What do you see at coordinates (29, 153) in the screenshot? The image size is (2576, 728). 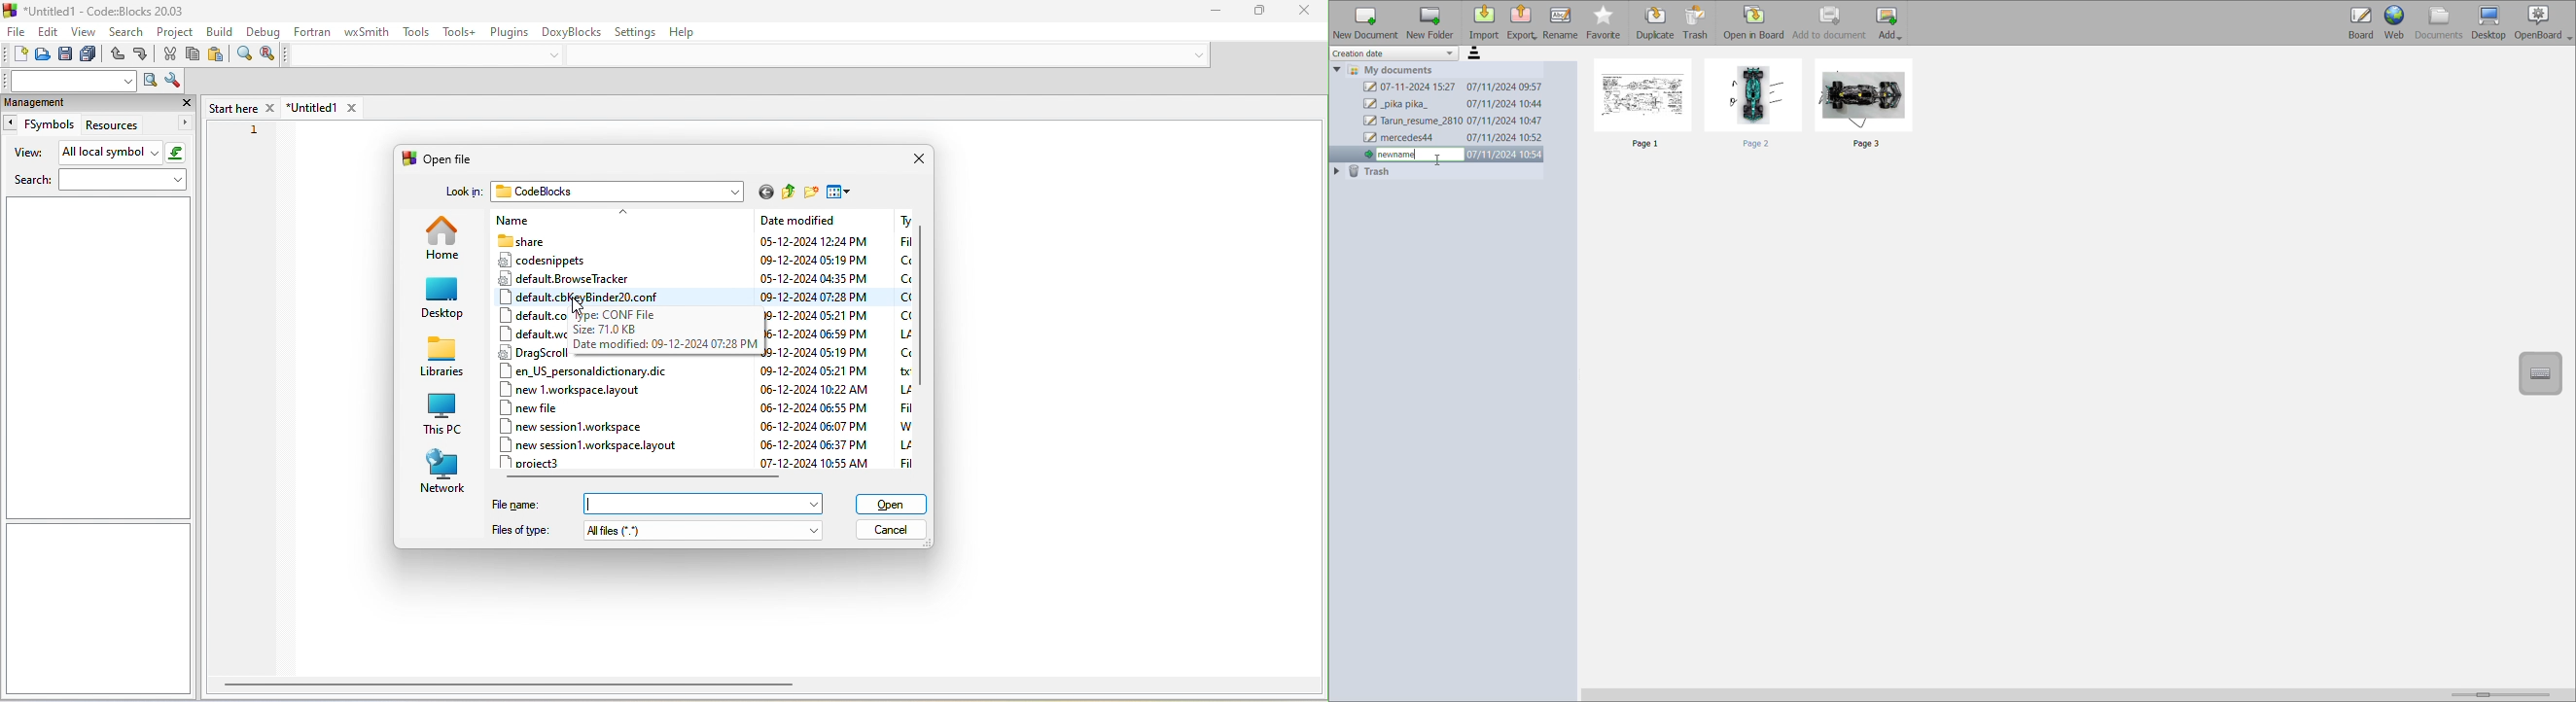 I see `view` at bounding box center [29, 153].